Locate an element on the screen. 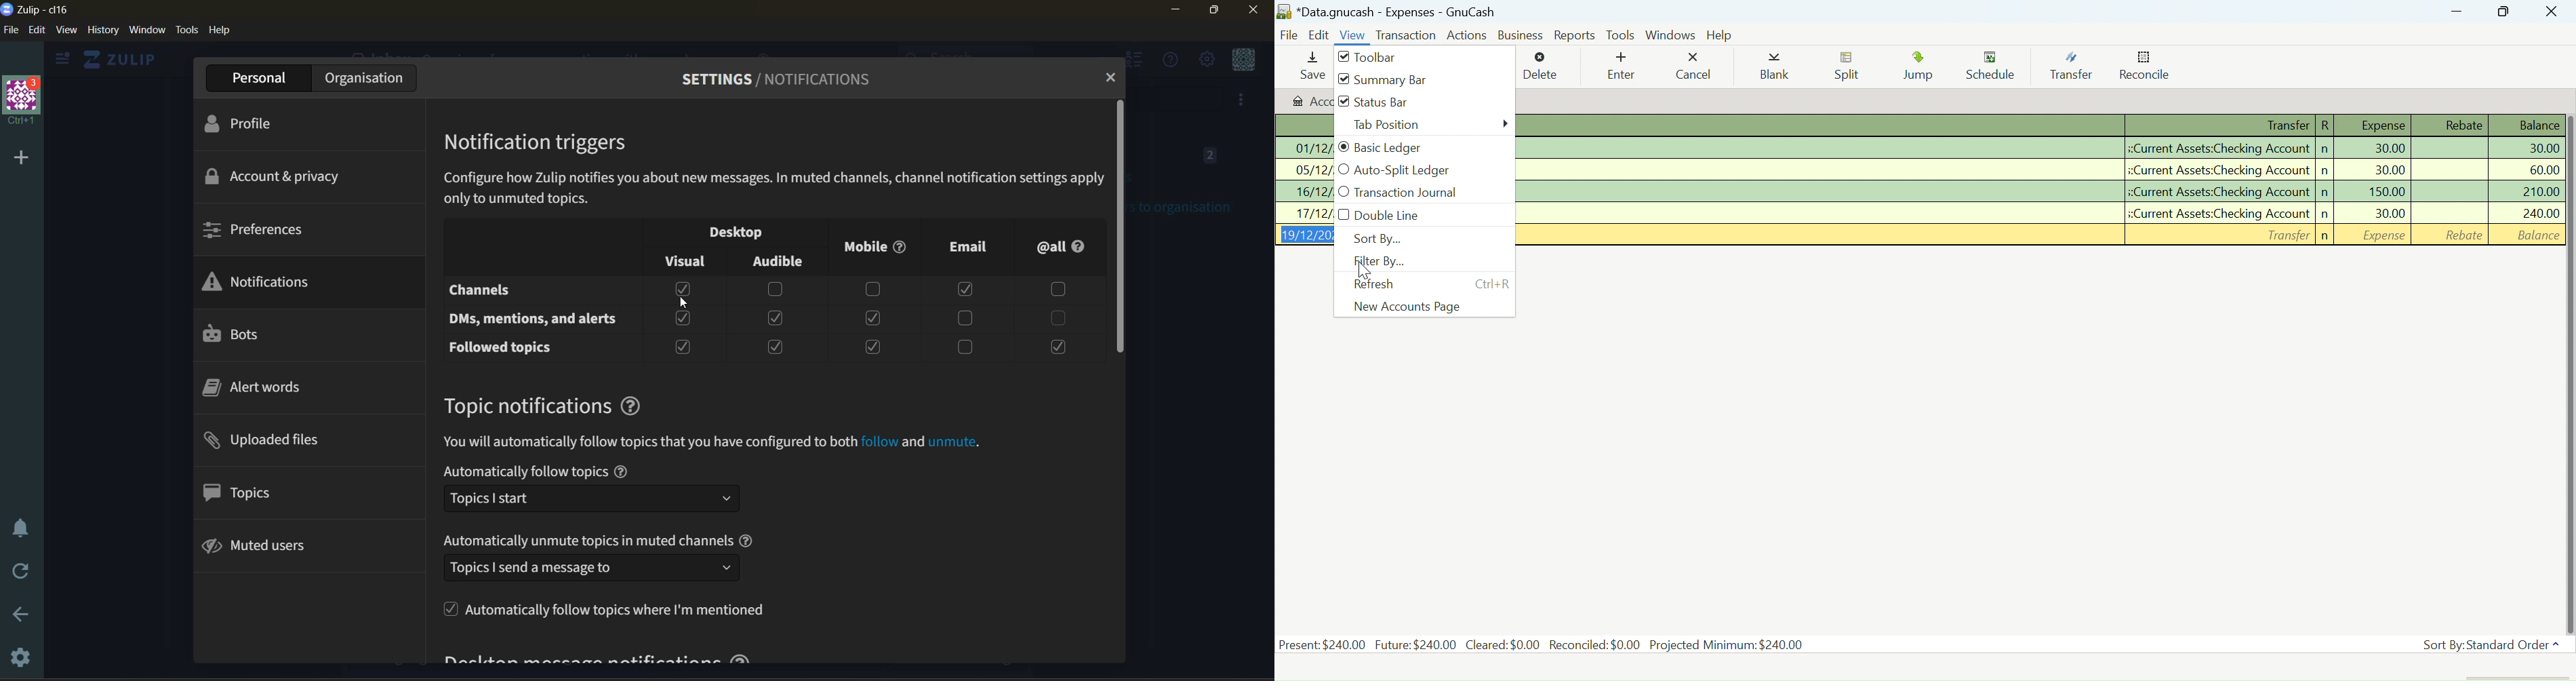 This screenshot has width=2576, height=700. Checkbox is located at coordinates (1343, 147).